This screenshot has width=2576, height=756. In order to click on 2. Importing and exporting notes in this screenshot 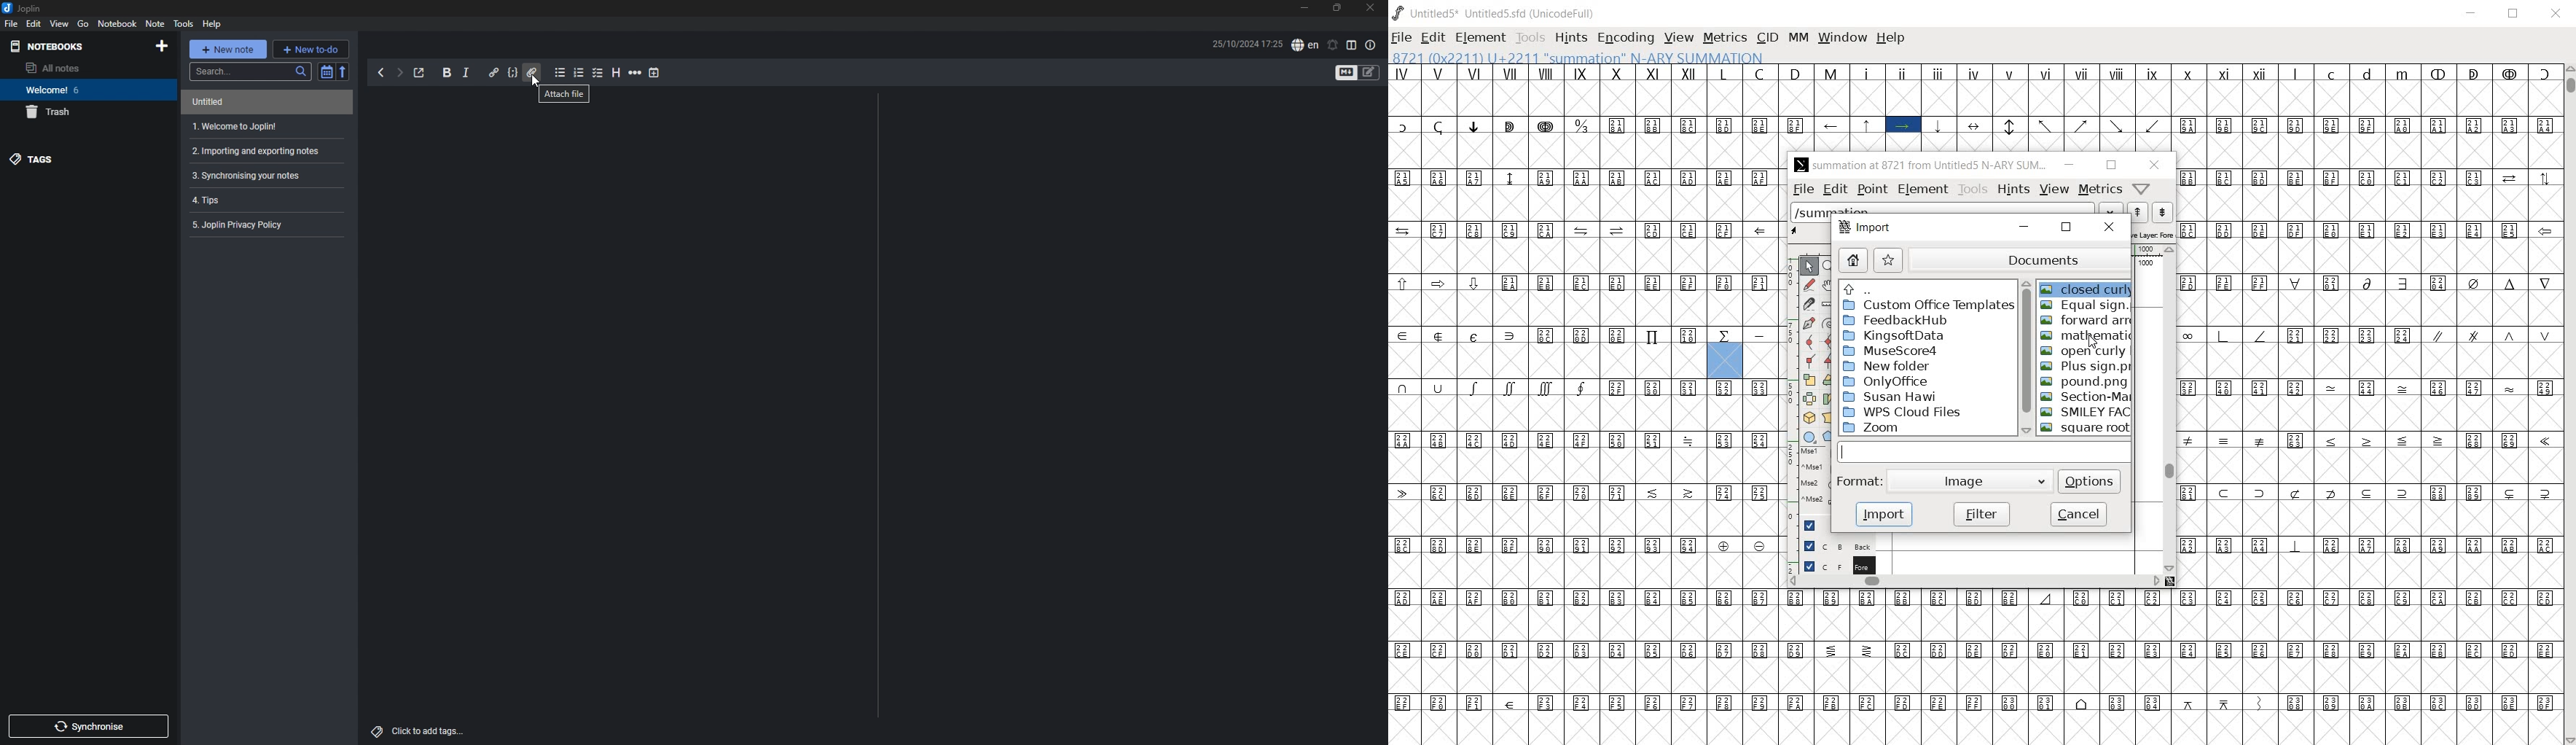, I will do `click(264, 150)`.